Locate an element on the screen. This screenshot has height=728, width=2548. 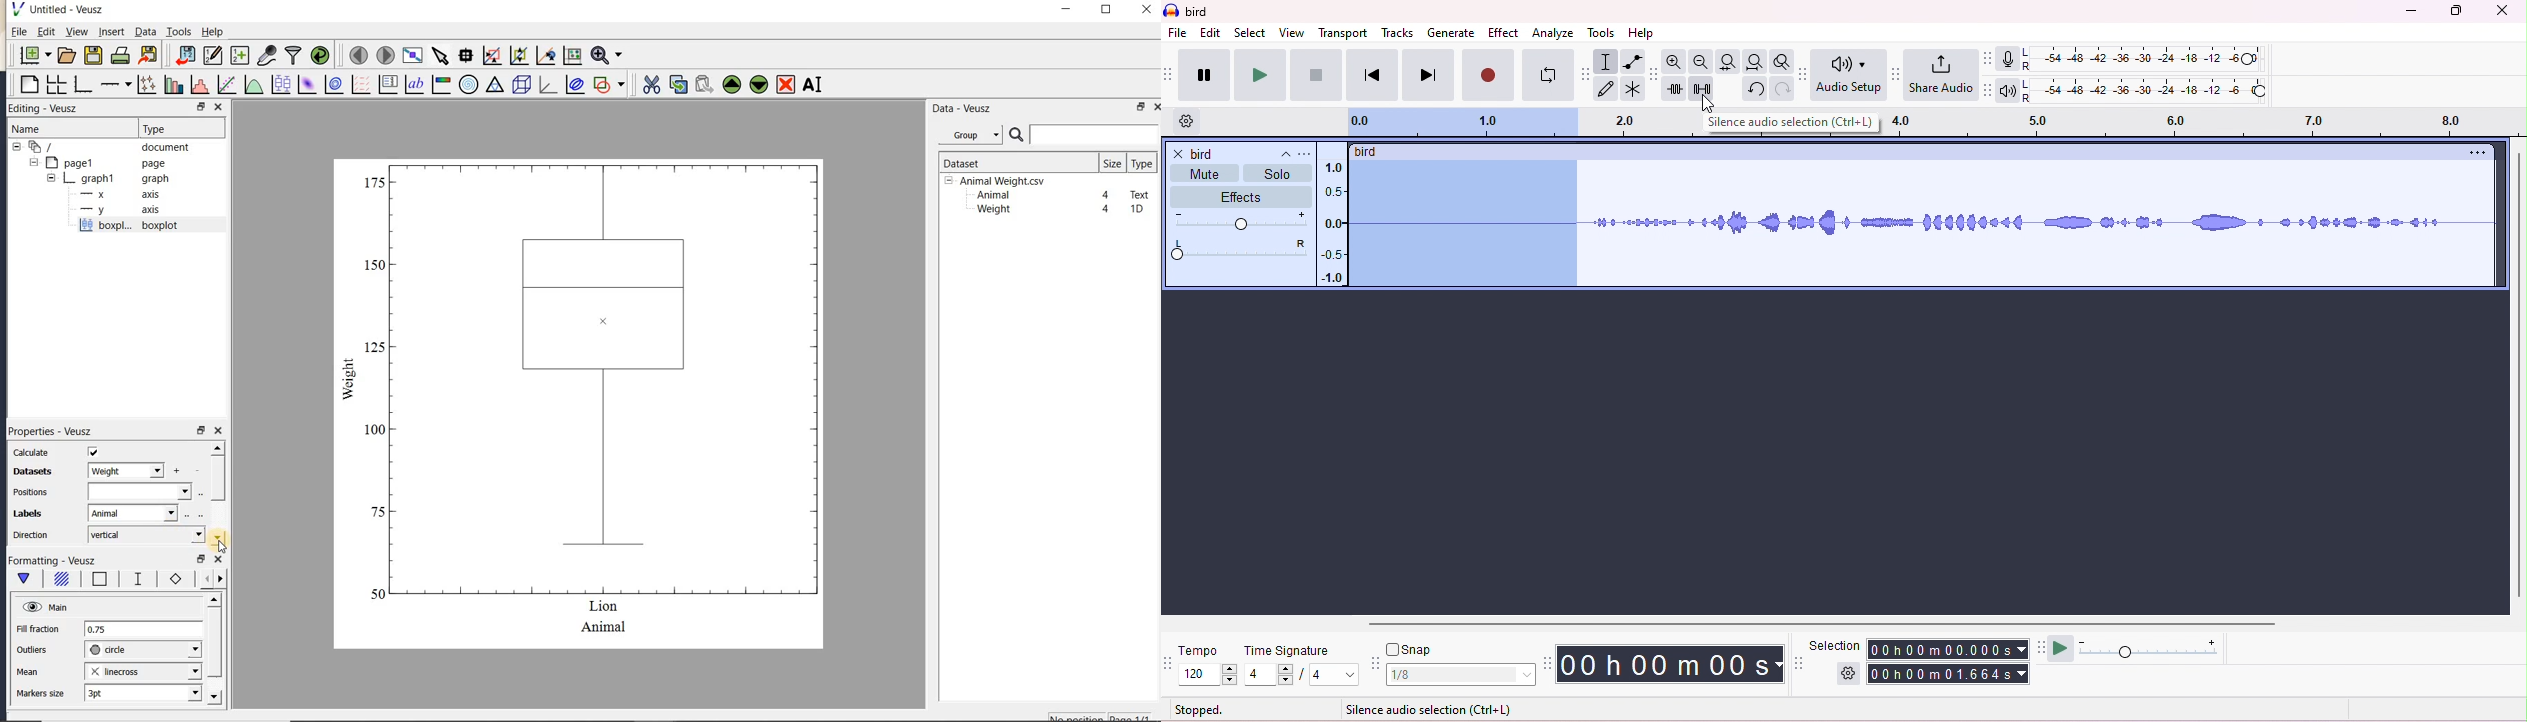
bird (track title) is located at coordinates (1369, 150).